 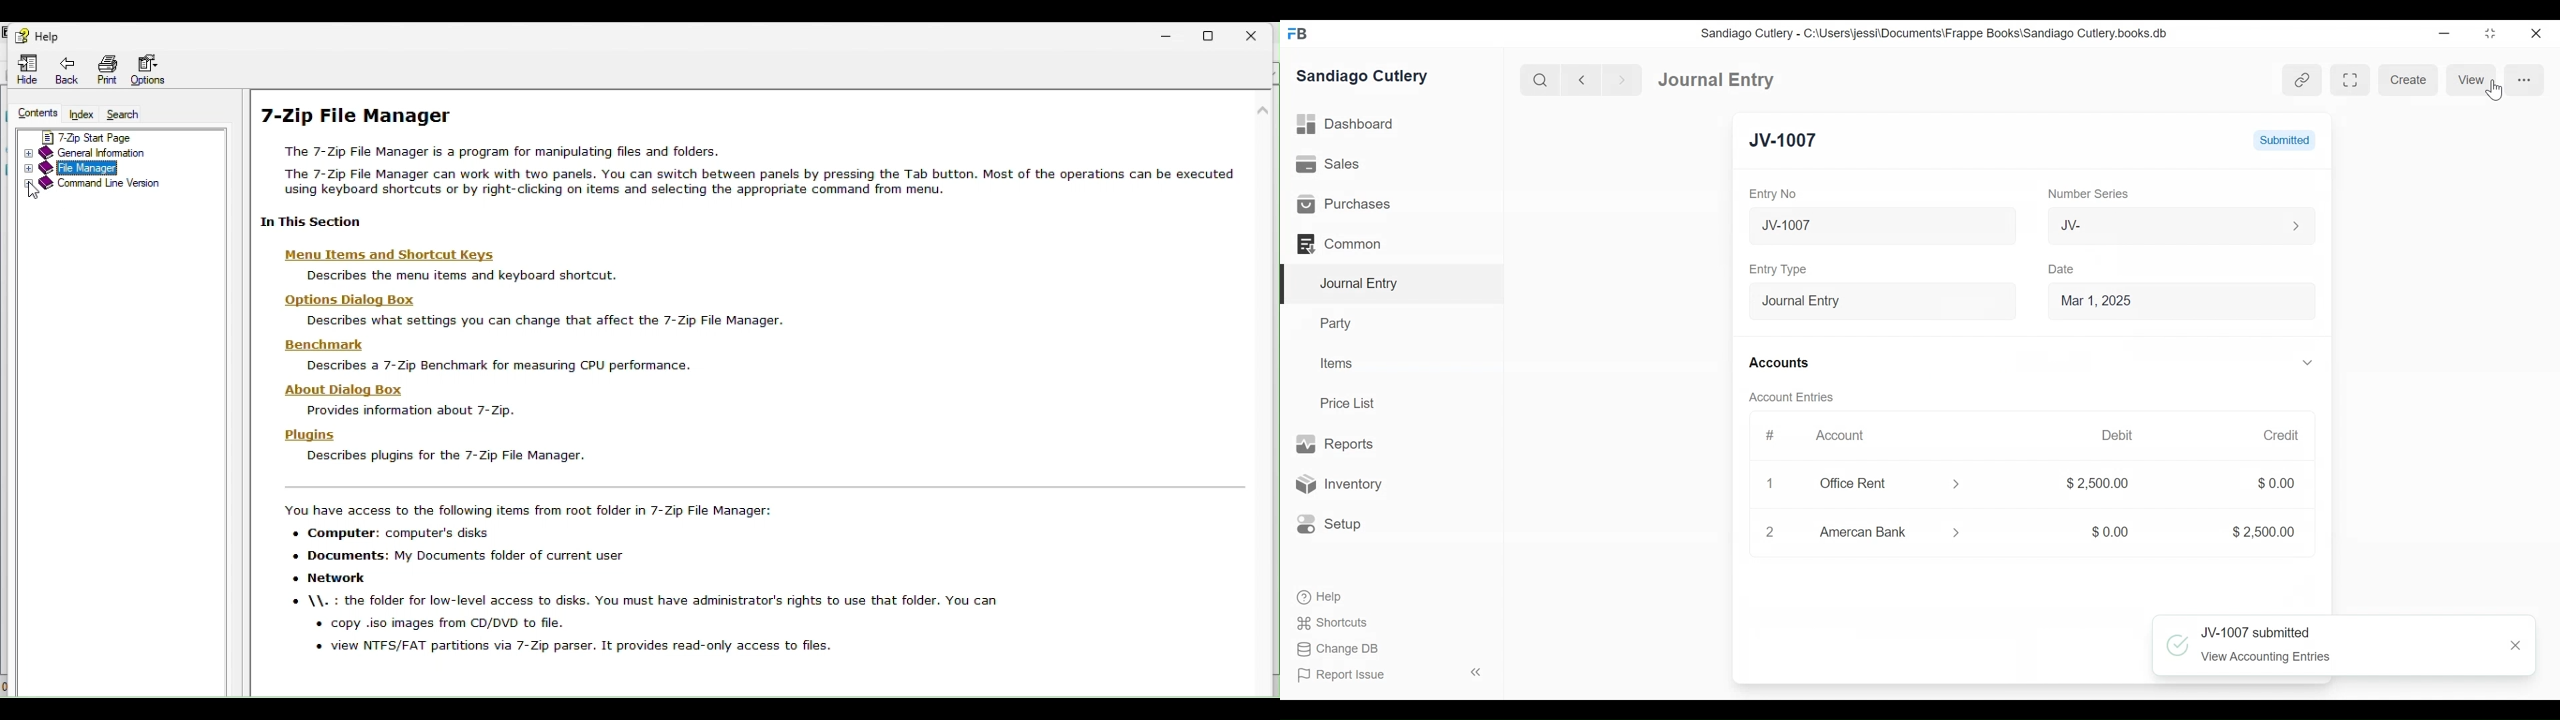 I want to click on delete, so click(x=1767, y=485).